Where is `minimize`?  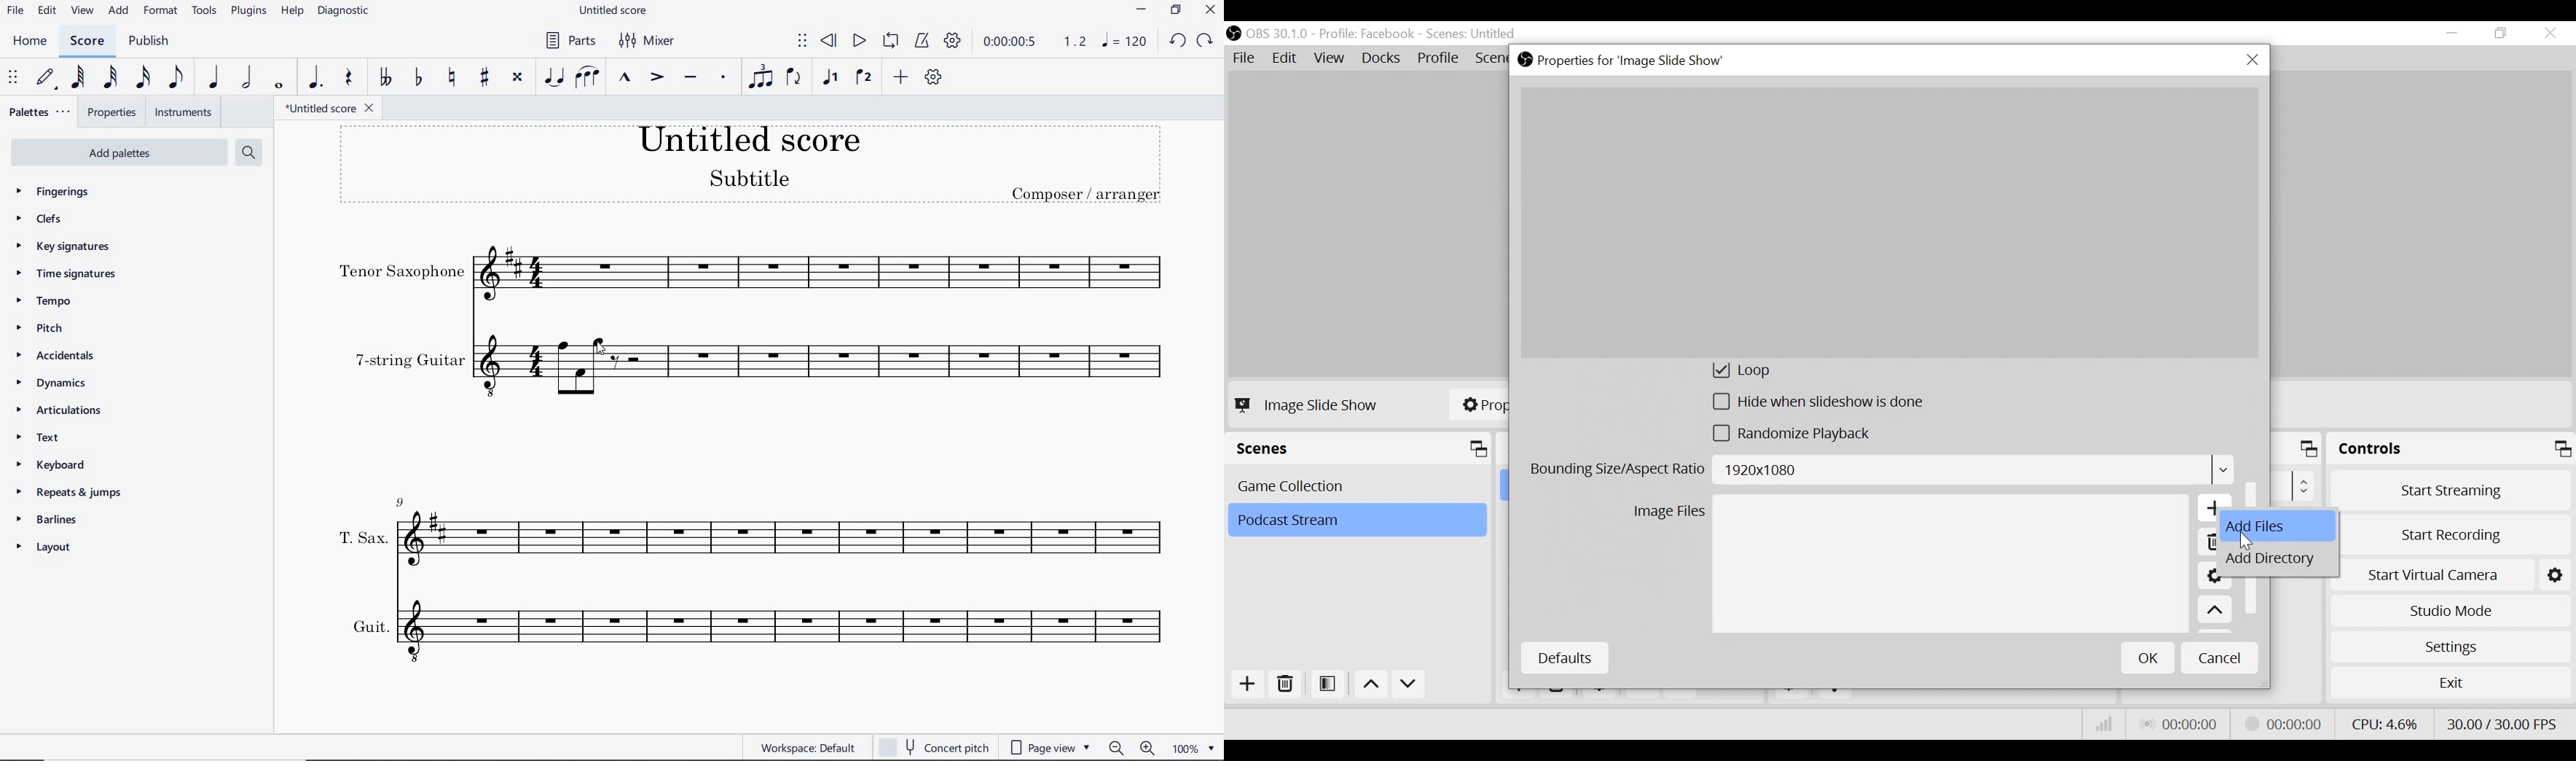 minimize is located at coordinates (2455, 33).